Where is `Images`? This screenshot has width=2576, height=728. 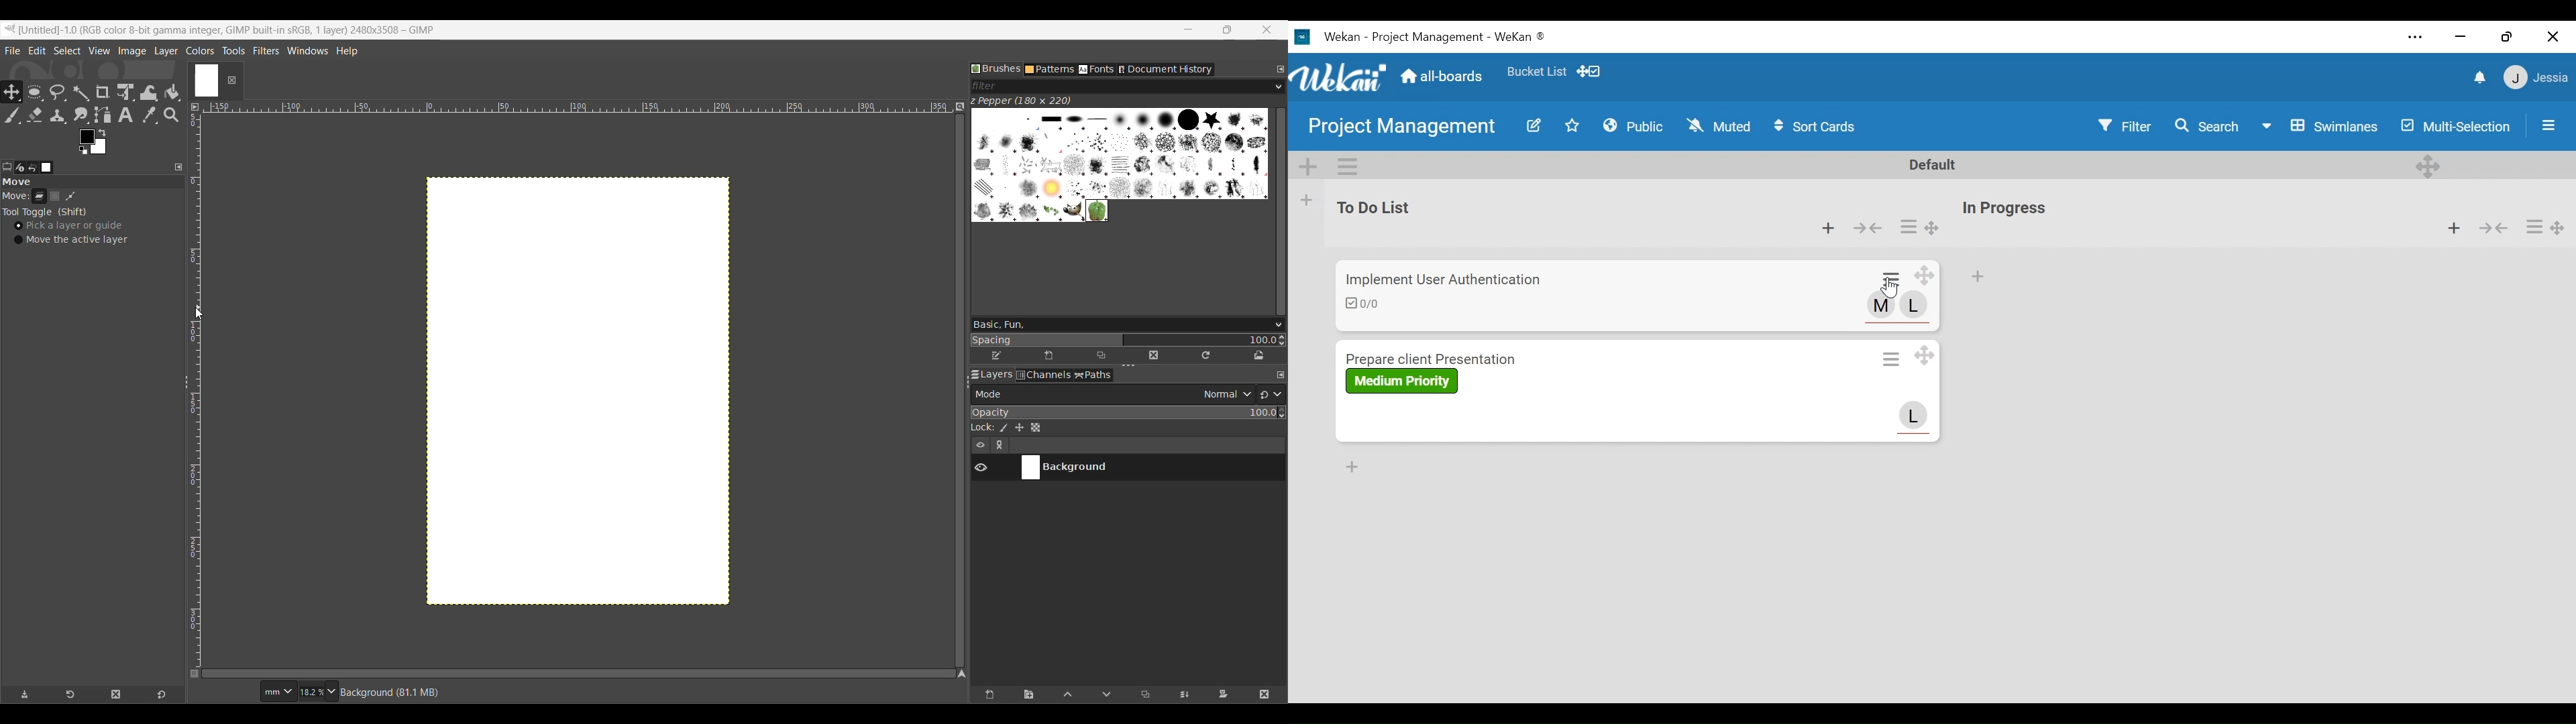
Images is located at coordinates (48, 168).